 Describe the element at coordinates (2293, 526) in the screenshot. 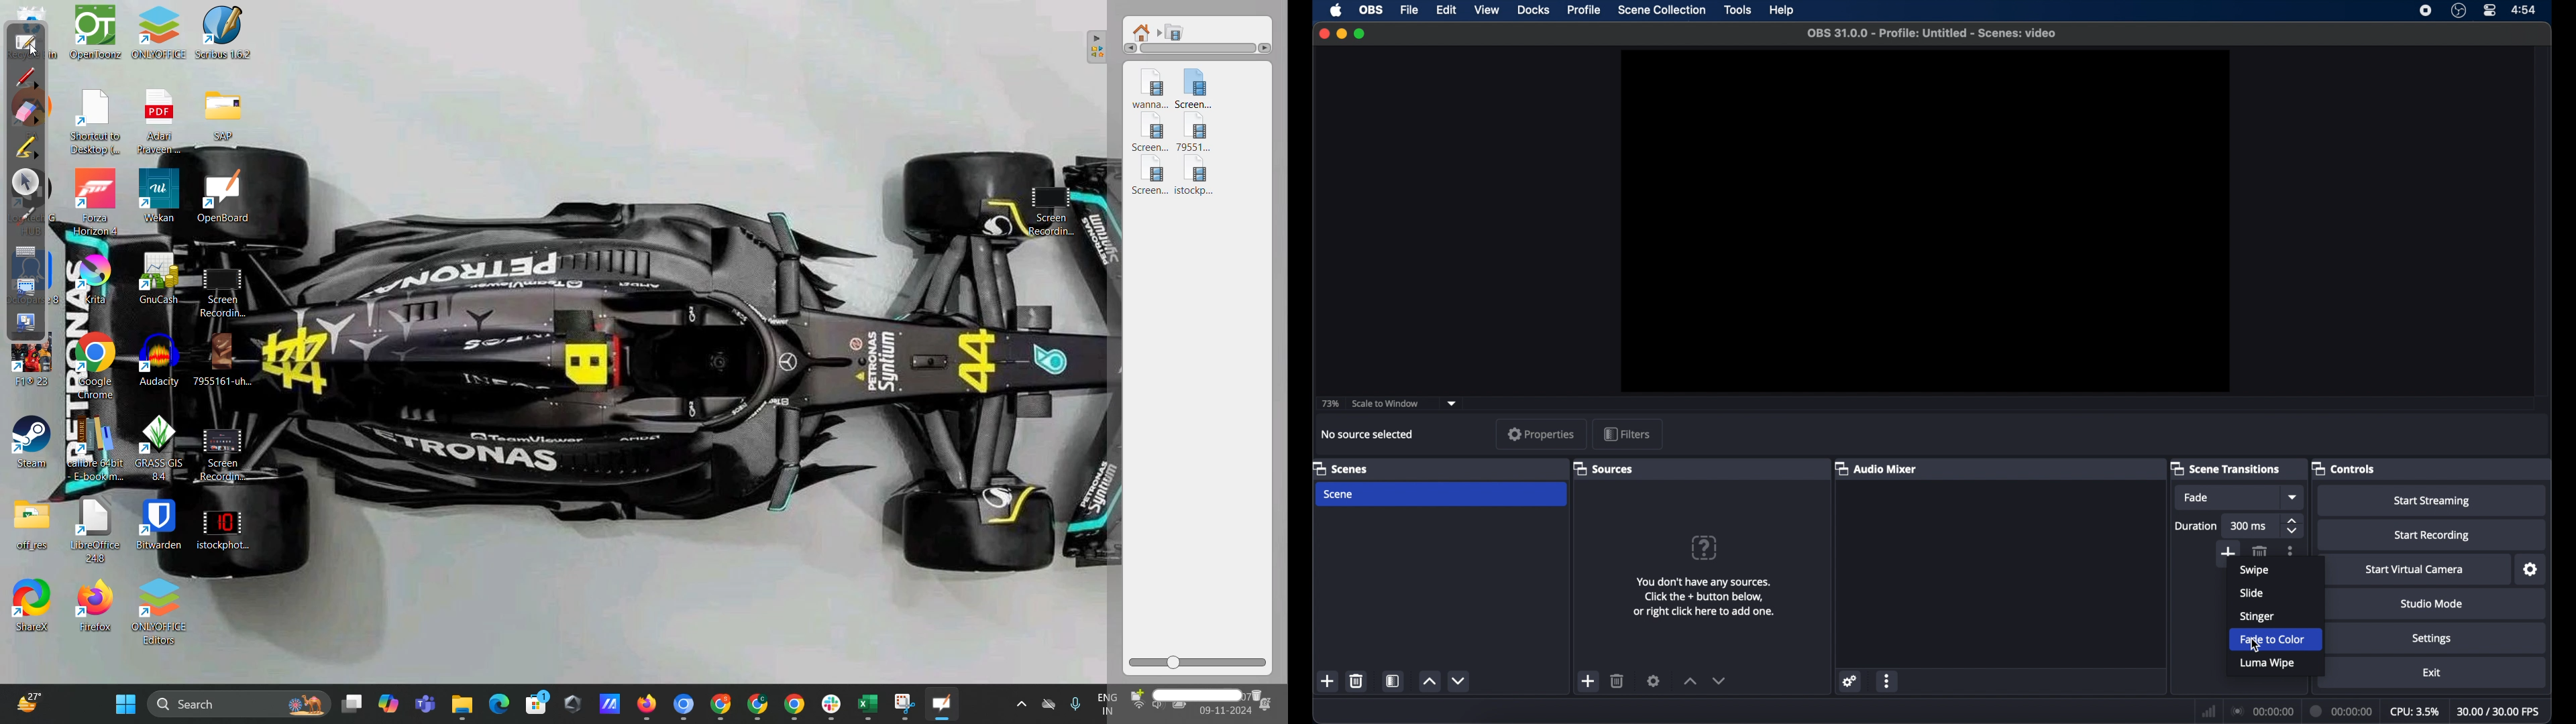

I see `stepper buttons` at that location.